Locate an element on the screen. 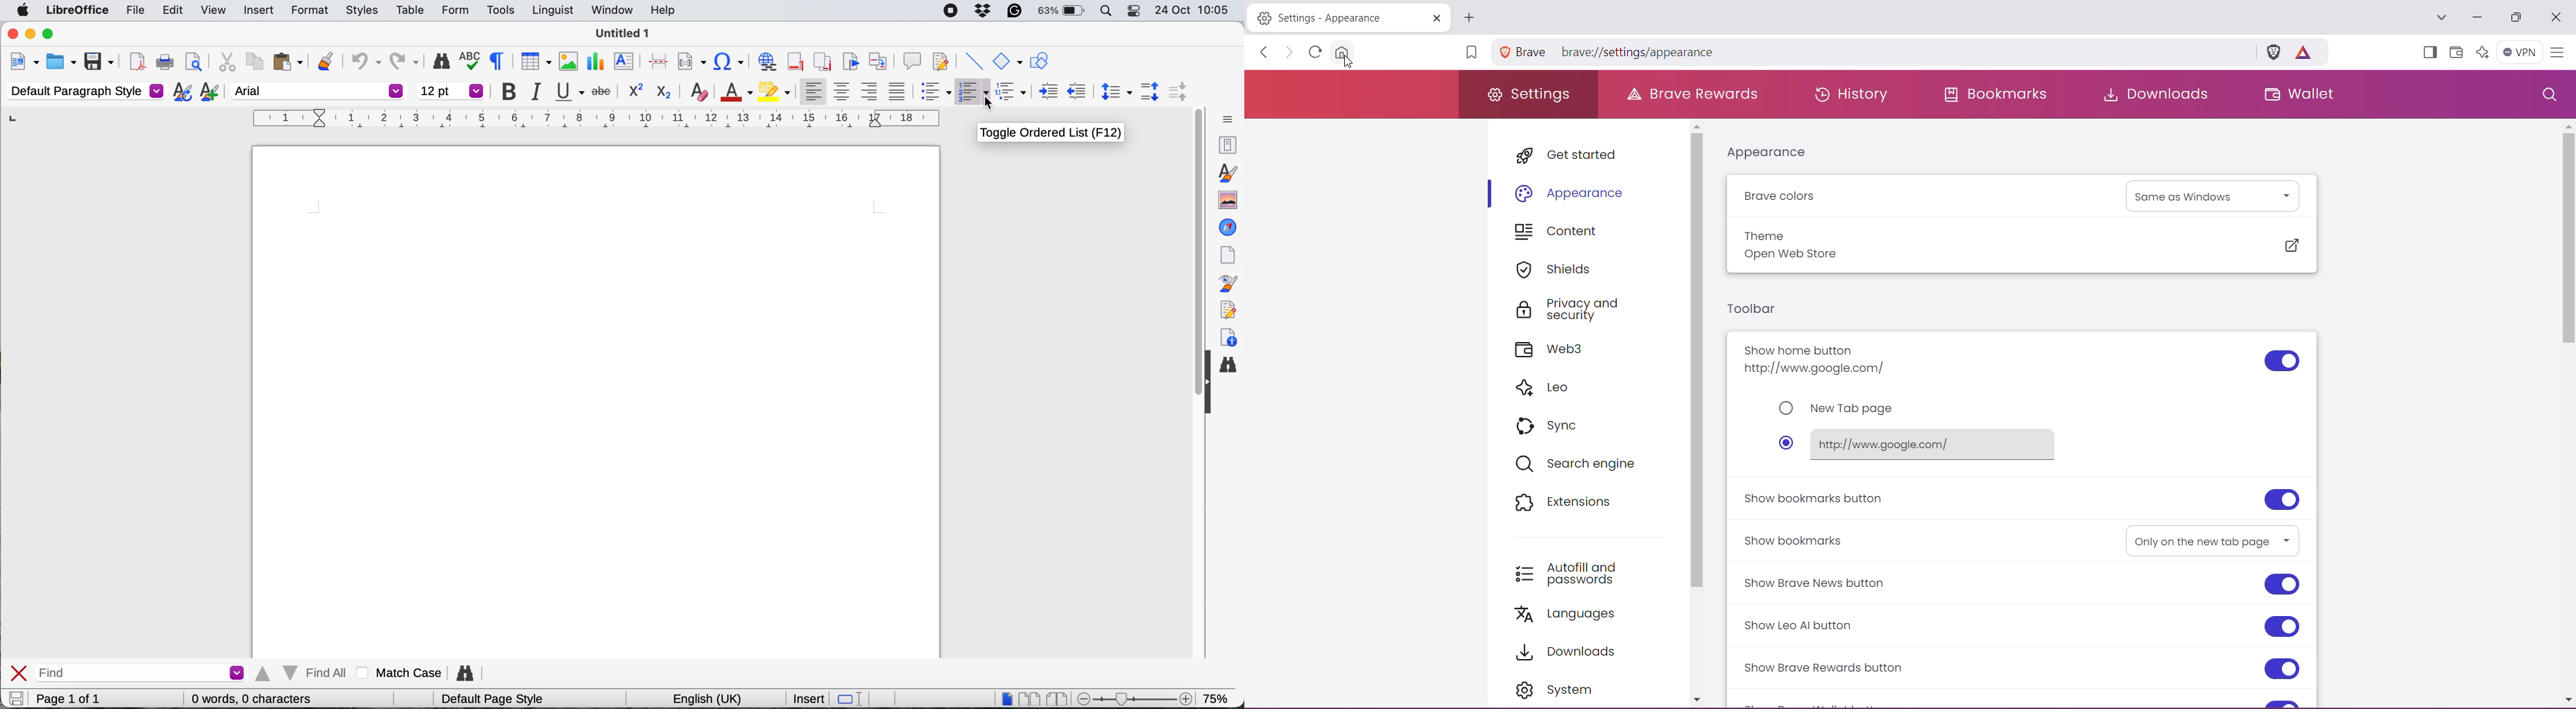  Cose Tab is located at coordinates (1434, 17).